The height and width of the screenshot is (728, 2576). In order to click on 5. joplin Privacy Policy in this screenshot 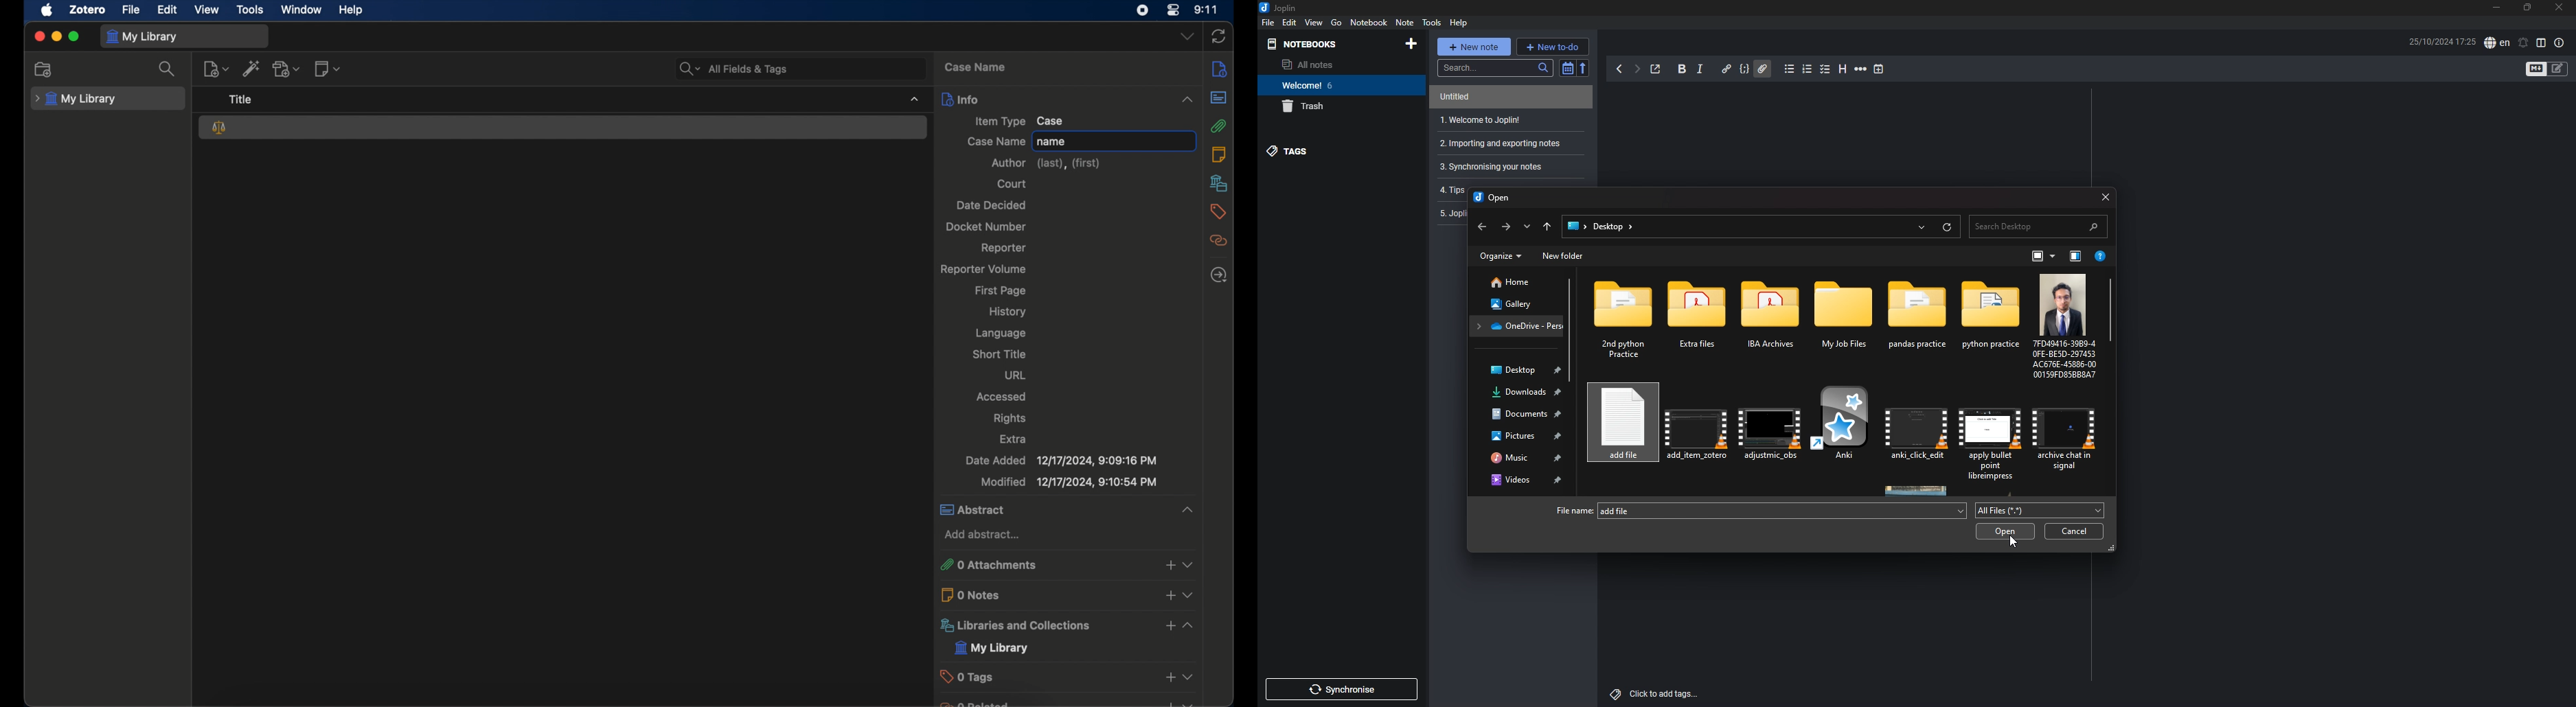, I will do `click(1452, 213)`.